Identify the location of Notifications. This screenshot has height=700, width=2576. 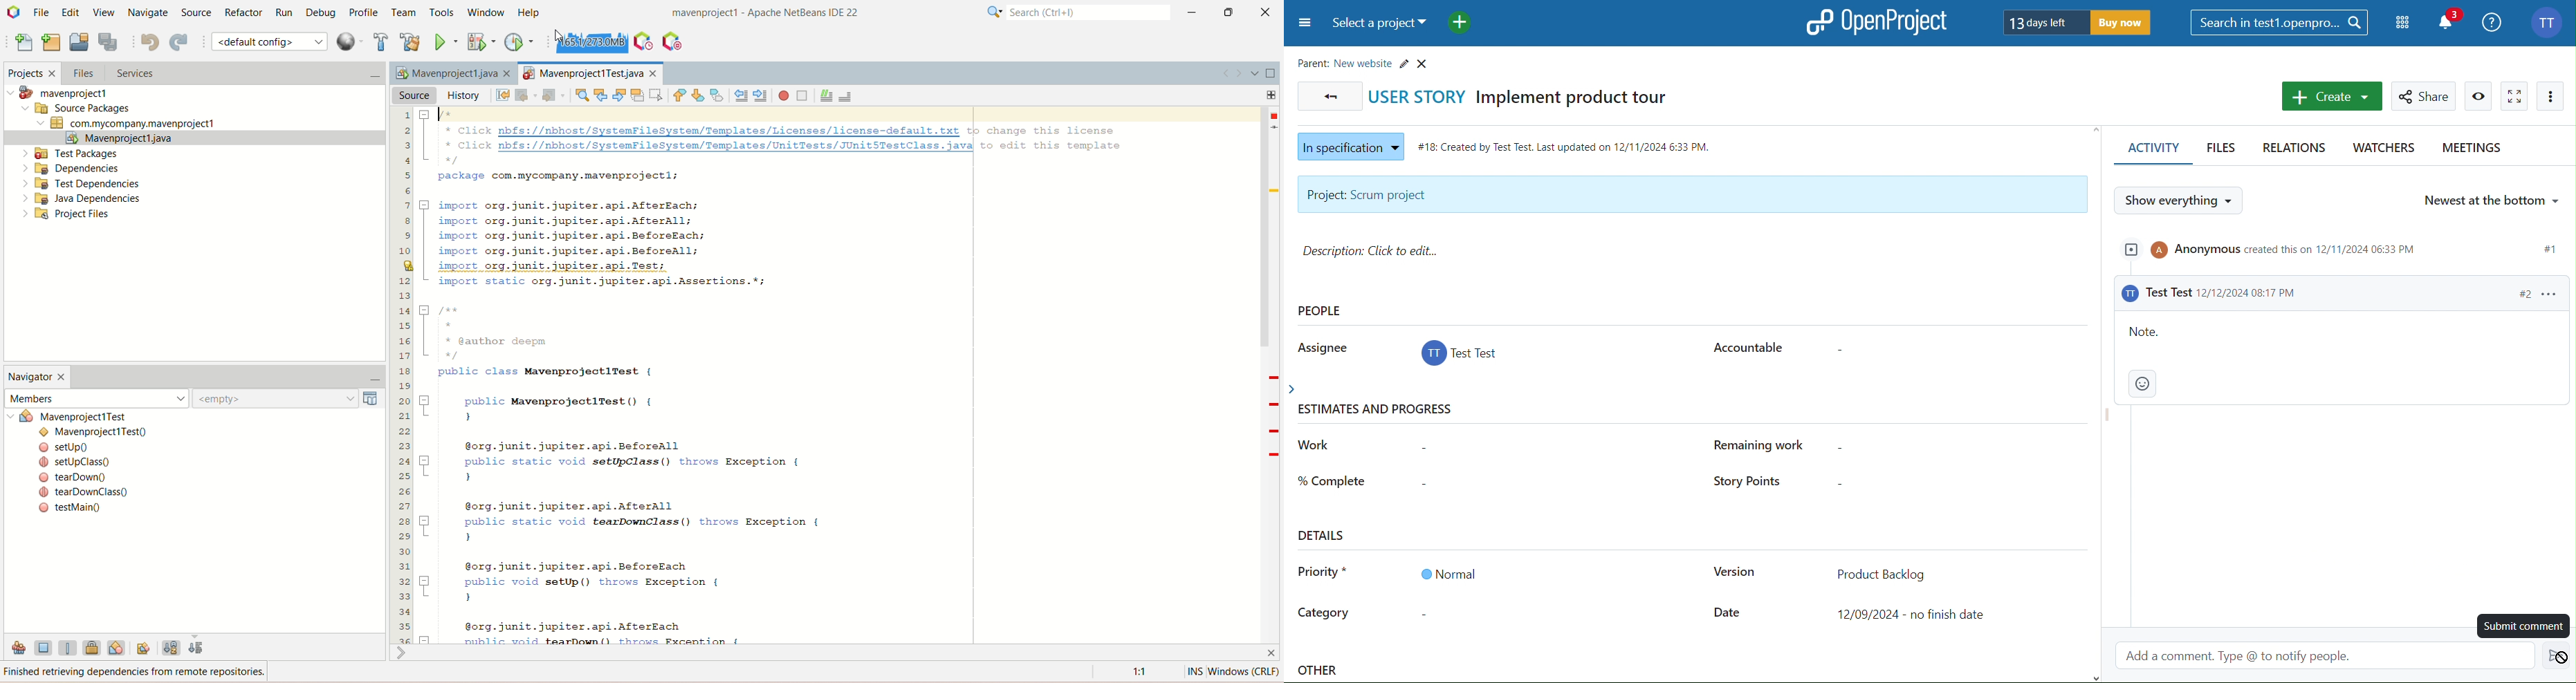
(2450, 21).